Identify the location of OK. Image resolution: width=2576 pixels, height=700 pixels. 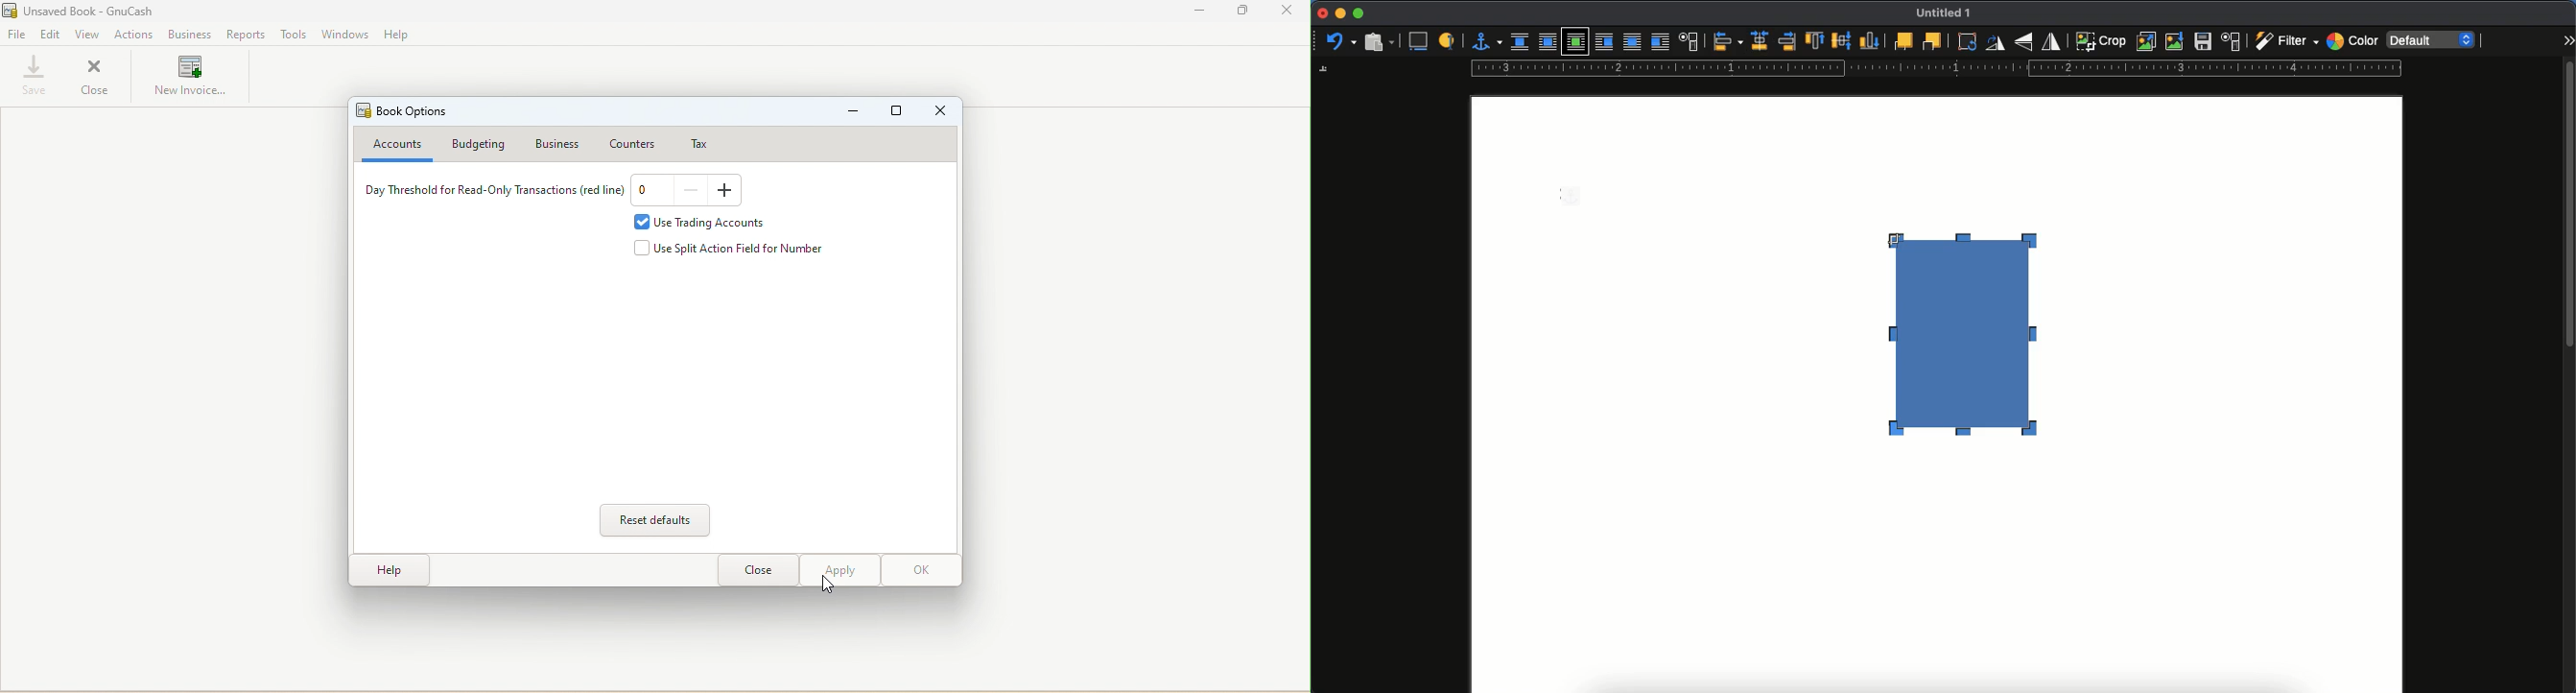
(920, 570).